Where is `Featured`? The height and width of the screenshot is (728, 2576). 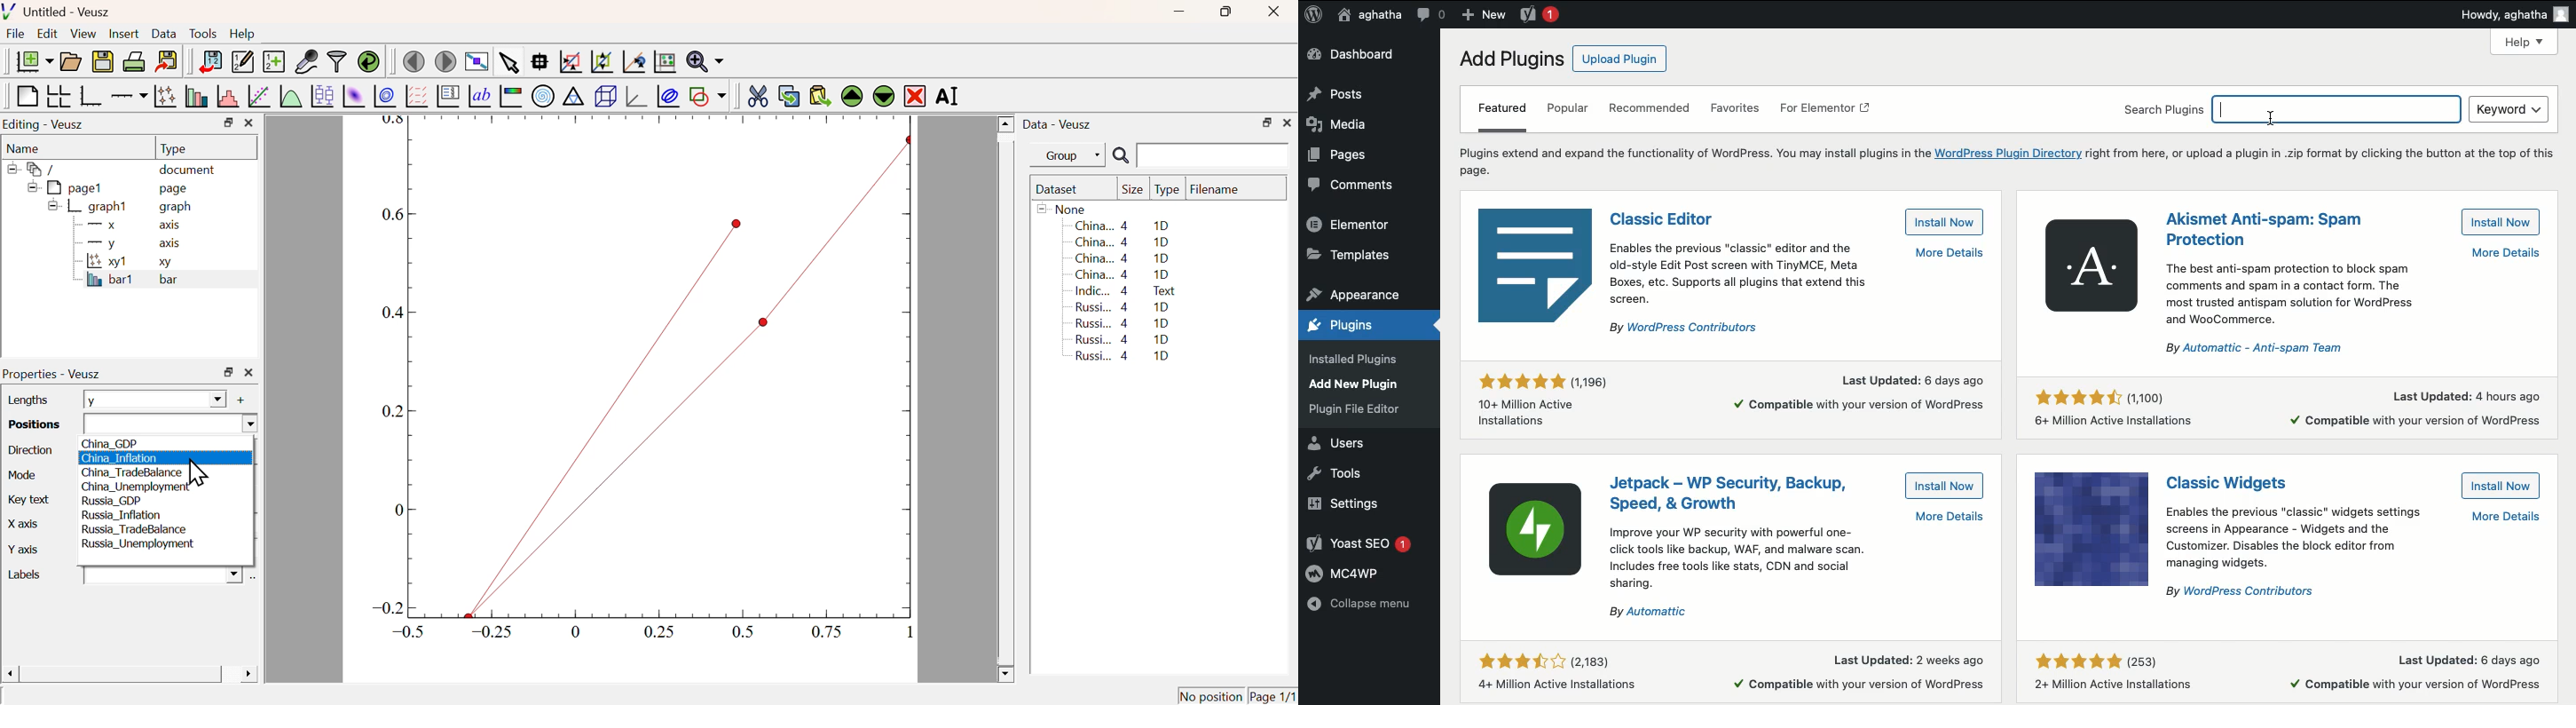 Featured is located at coordinates (1501, 115).